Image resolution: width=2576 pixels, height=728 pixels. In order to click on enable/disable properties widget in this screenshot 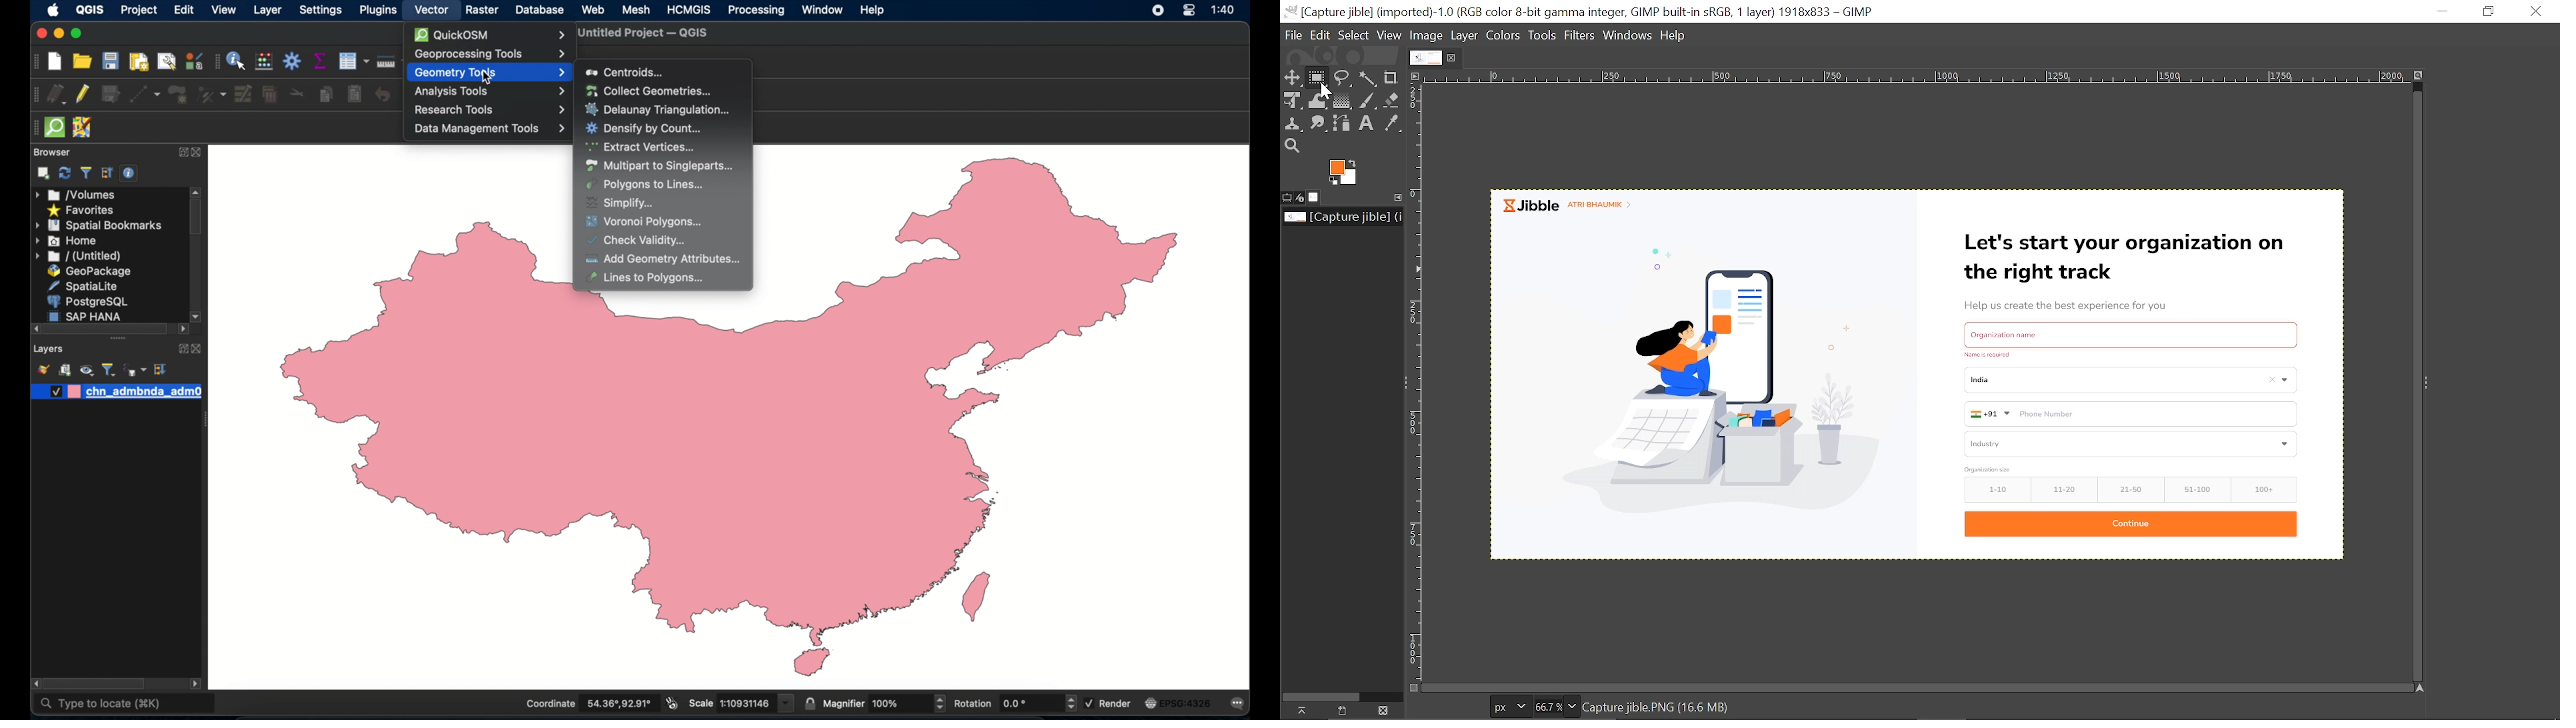, I will do `click(130, 173)`.